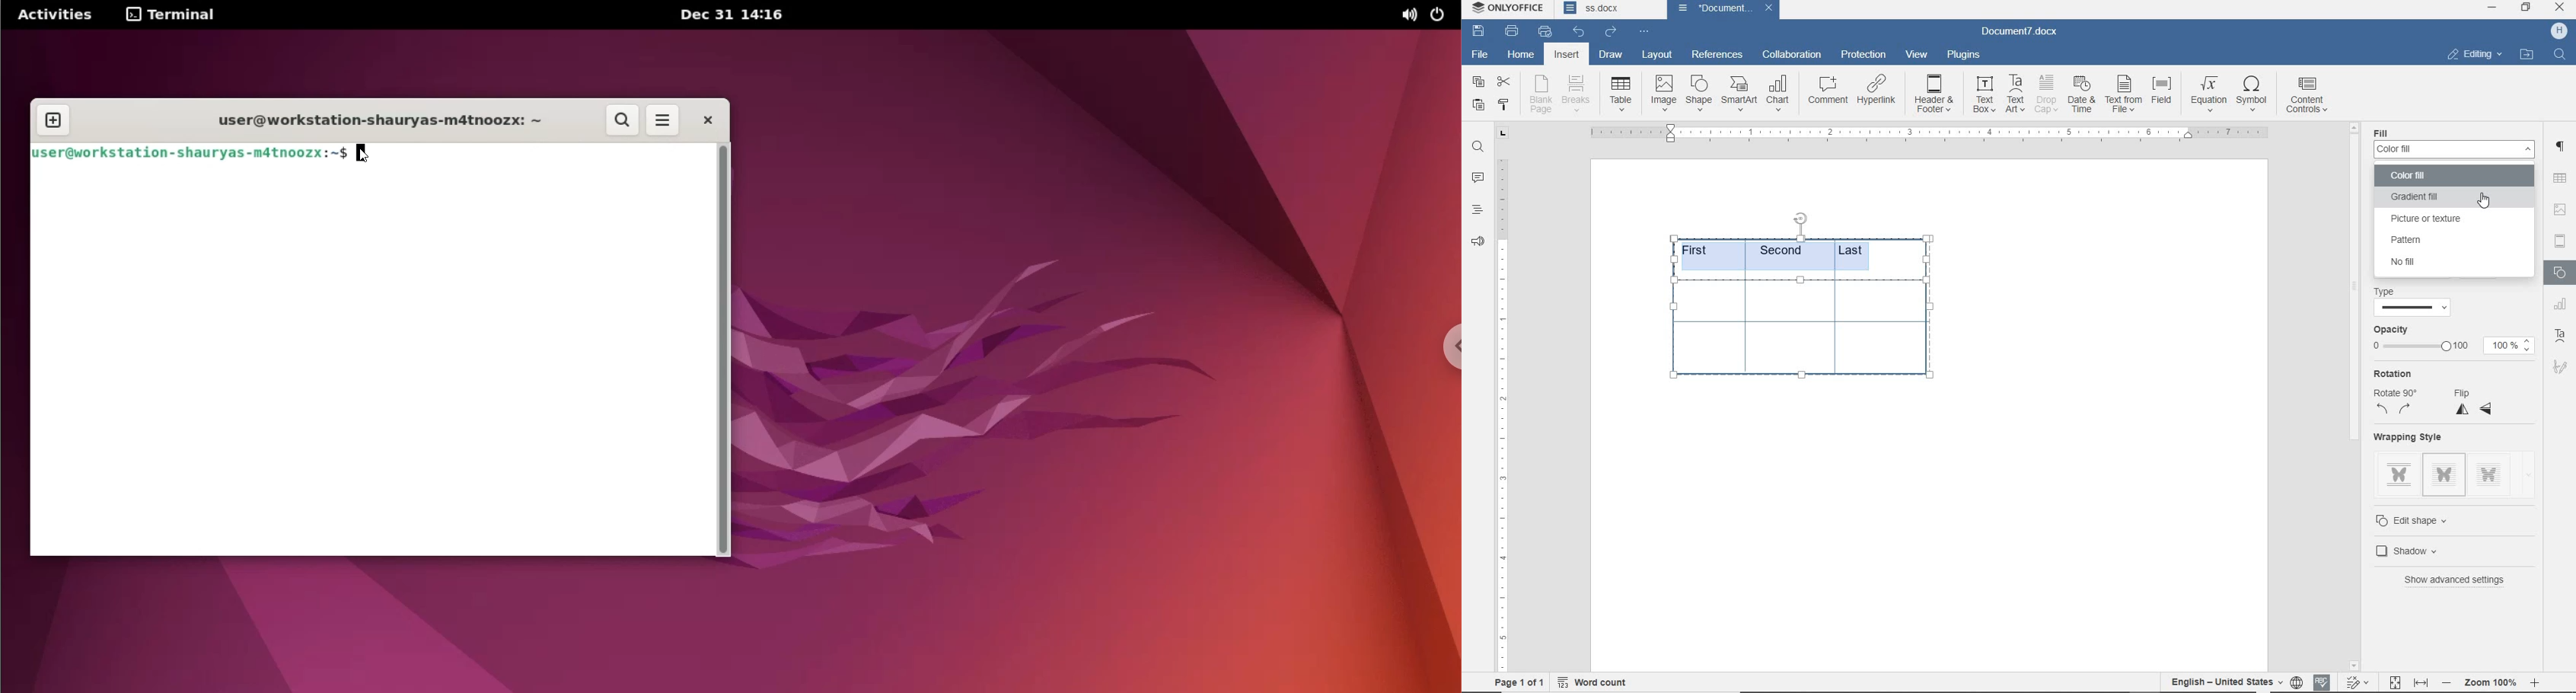 Image resolution: width=2576 pixels, height=700 pixels. I want to click on word count, so click(1594, 680).